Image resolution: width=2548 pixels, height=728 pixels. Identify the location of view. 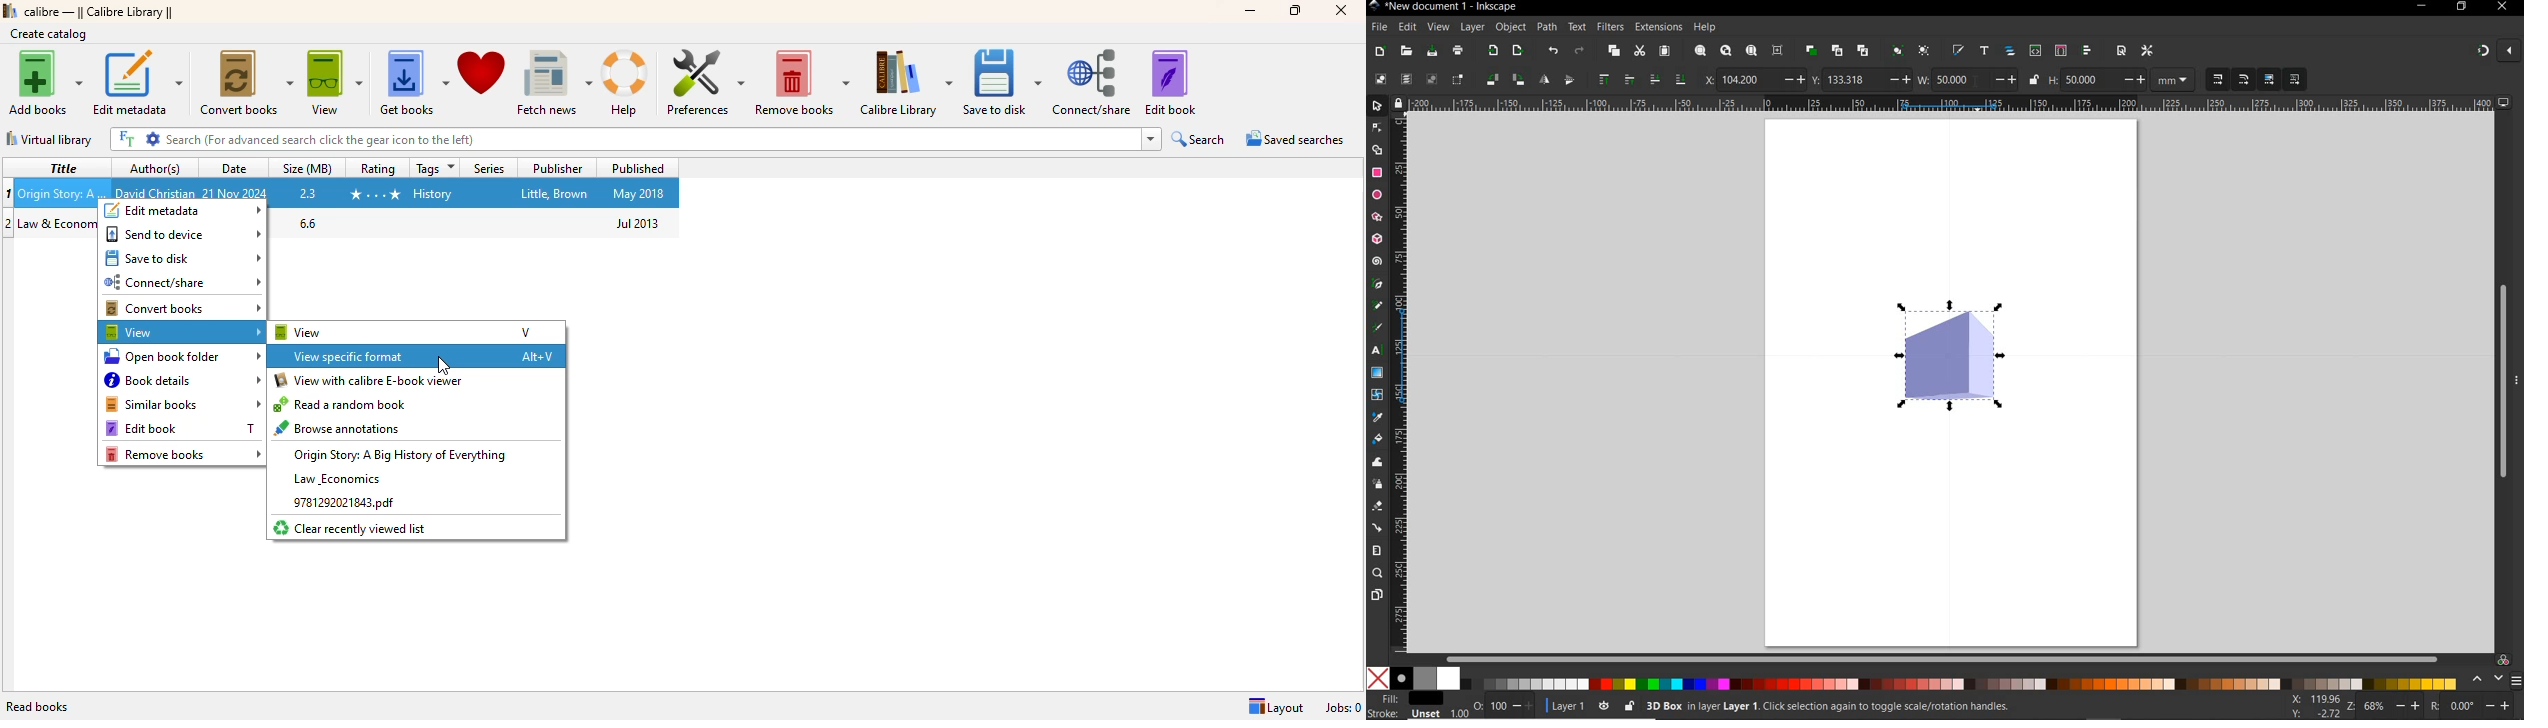
(182, 332).